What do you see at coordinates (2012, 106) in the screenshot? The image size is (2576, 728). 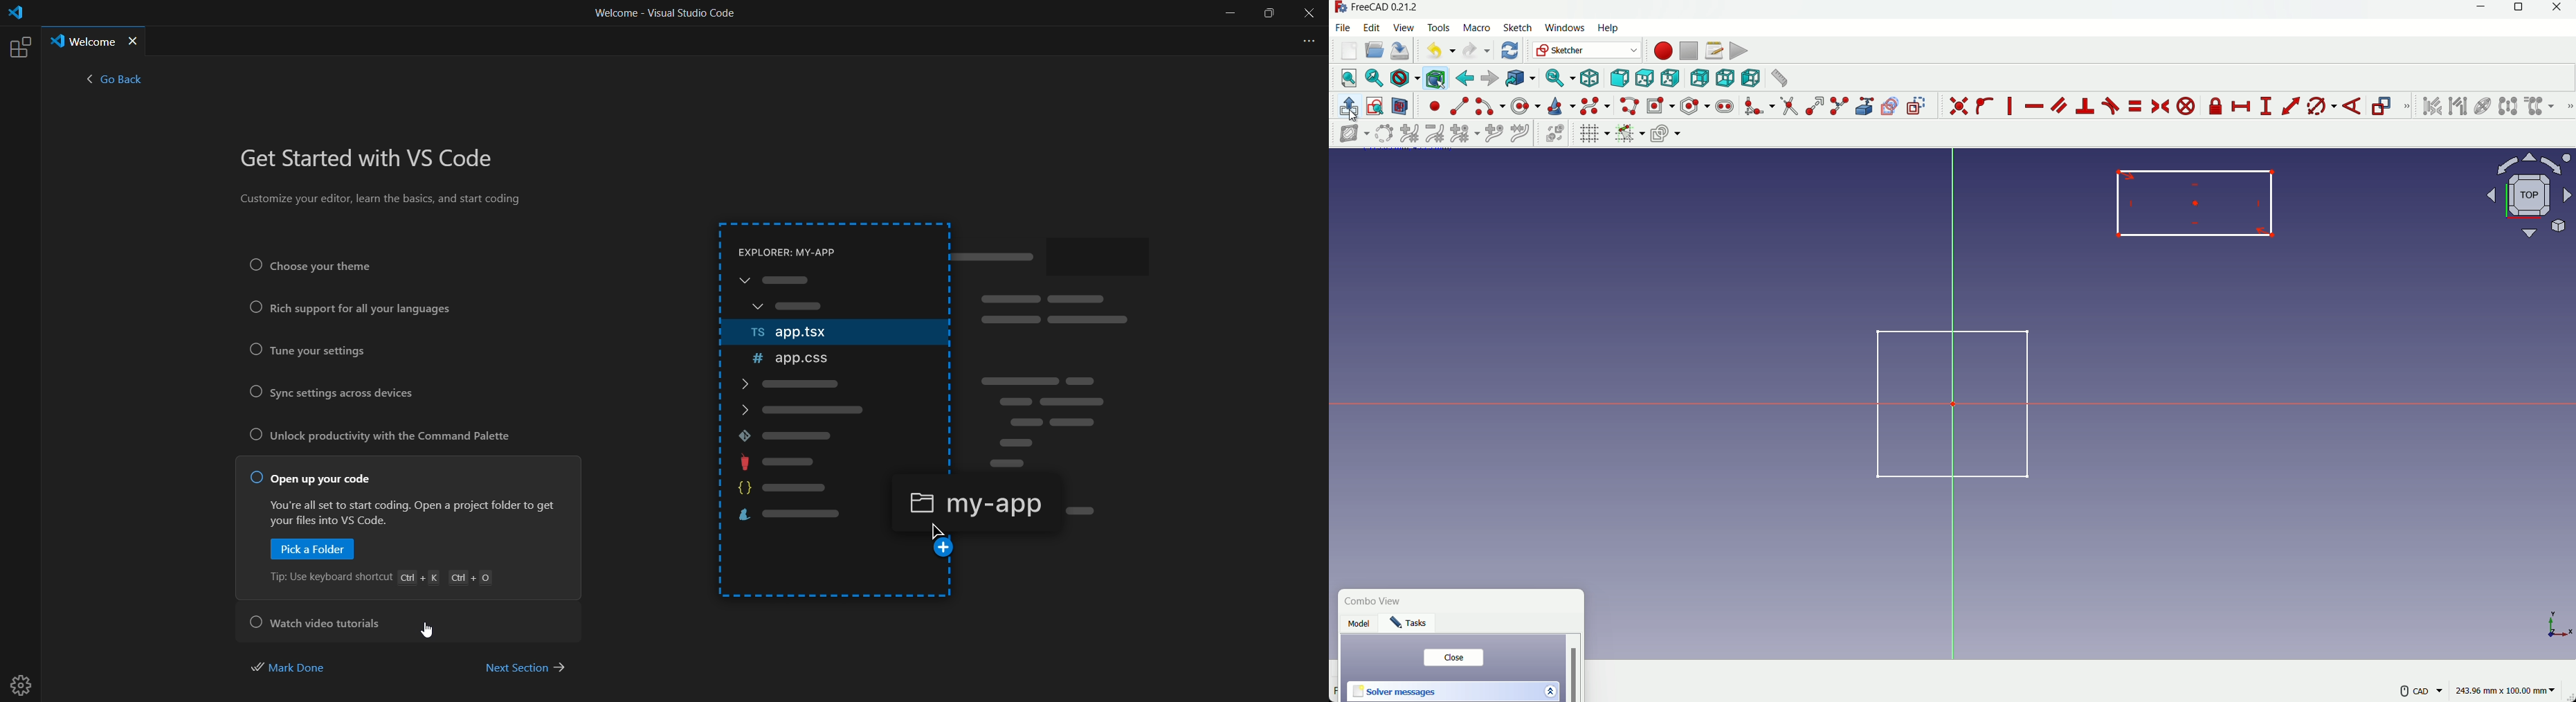 I see `constraint vertical` at bounding box center [2012, 106].